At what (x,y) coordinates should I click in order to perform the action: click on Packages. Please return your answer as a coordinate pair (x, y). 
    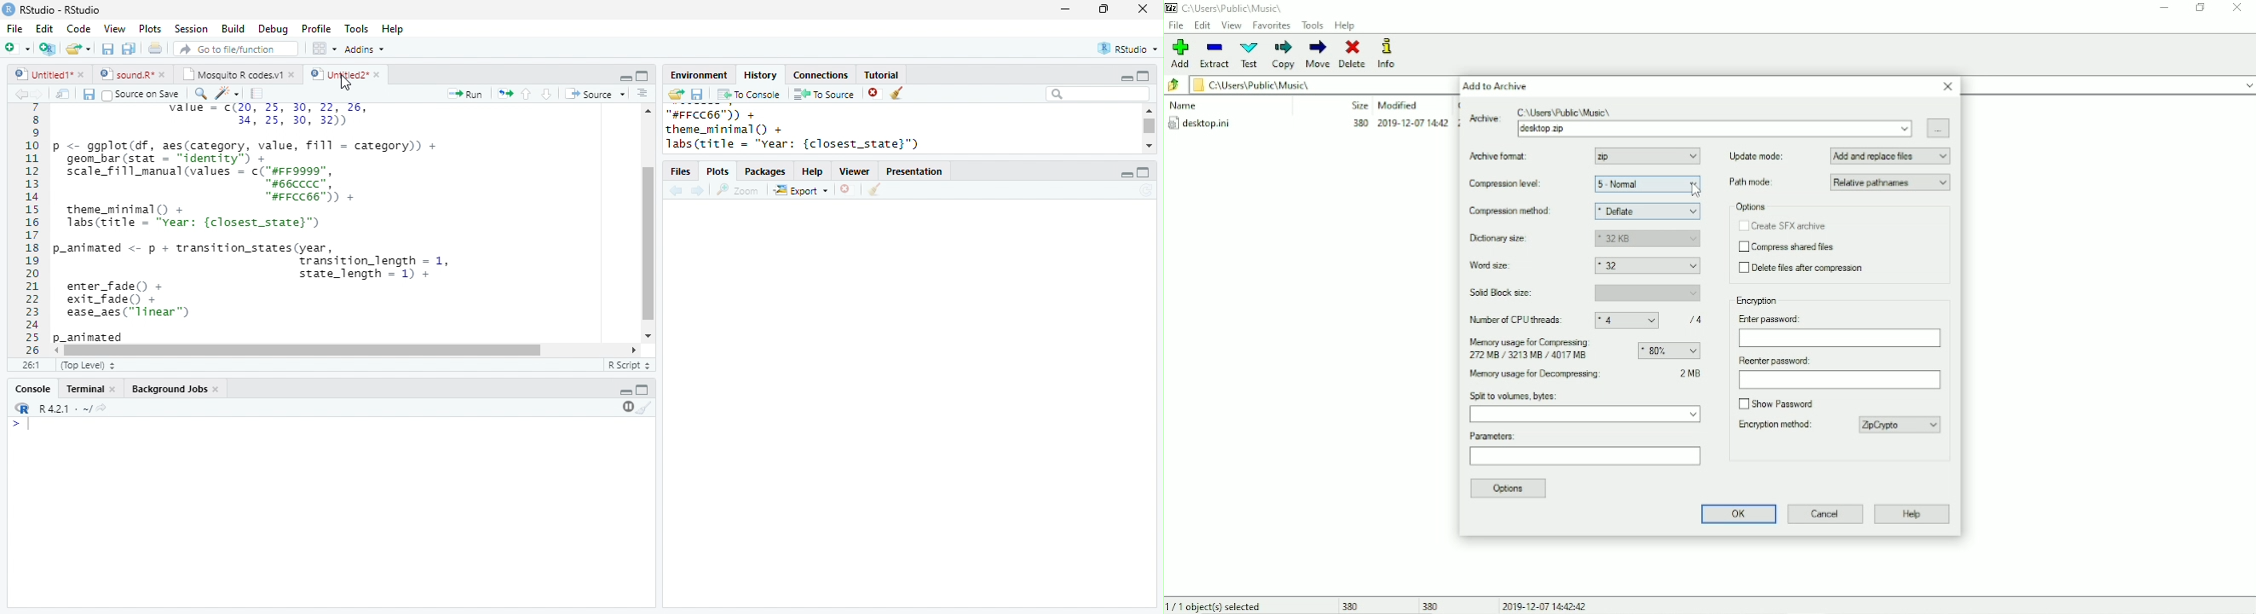
    Looking at the image, I should click on (767, 171).